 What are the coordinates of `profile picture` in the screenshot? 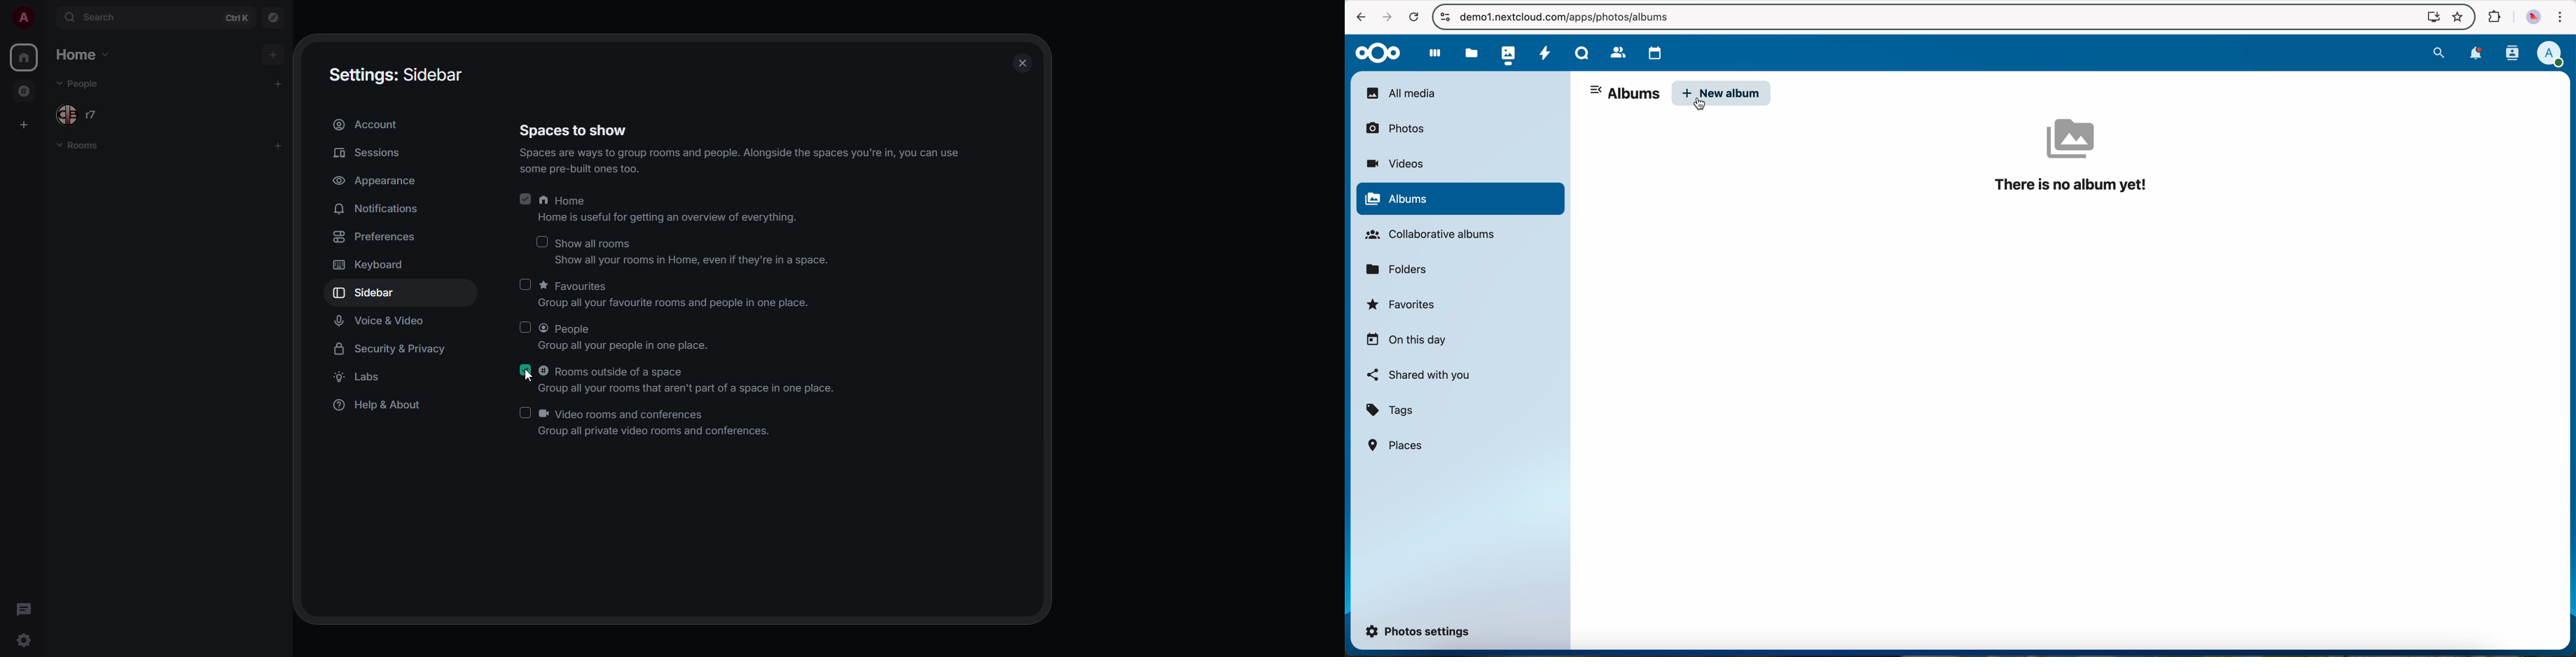 It's located at (2532, 18).